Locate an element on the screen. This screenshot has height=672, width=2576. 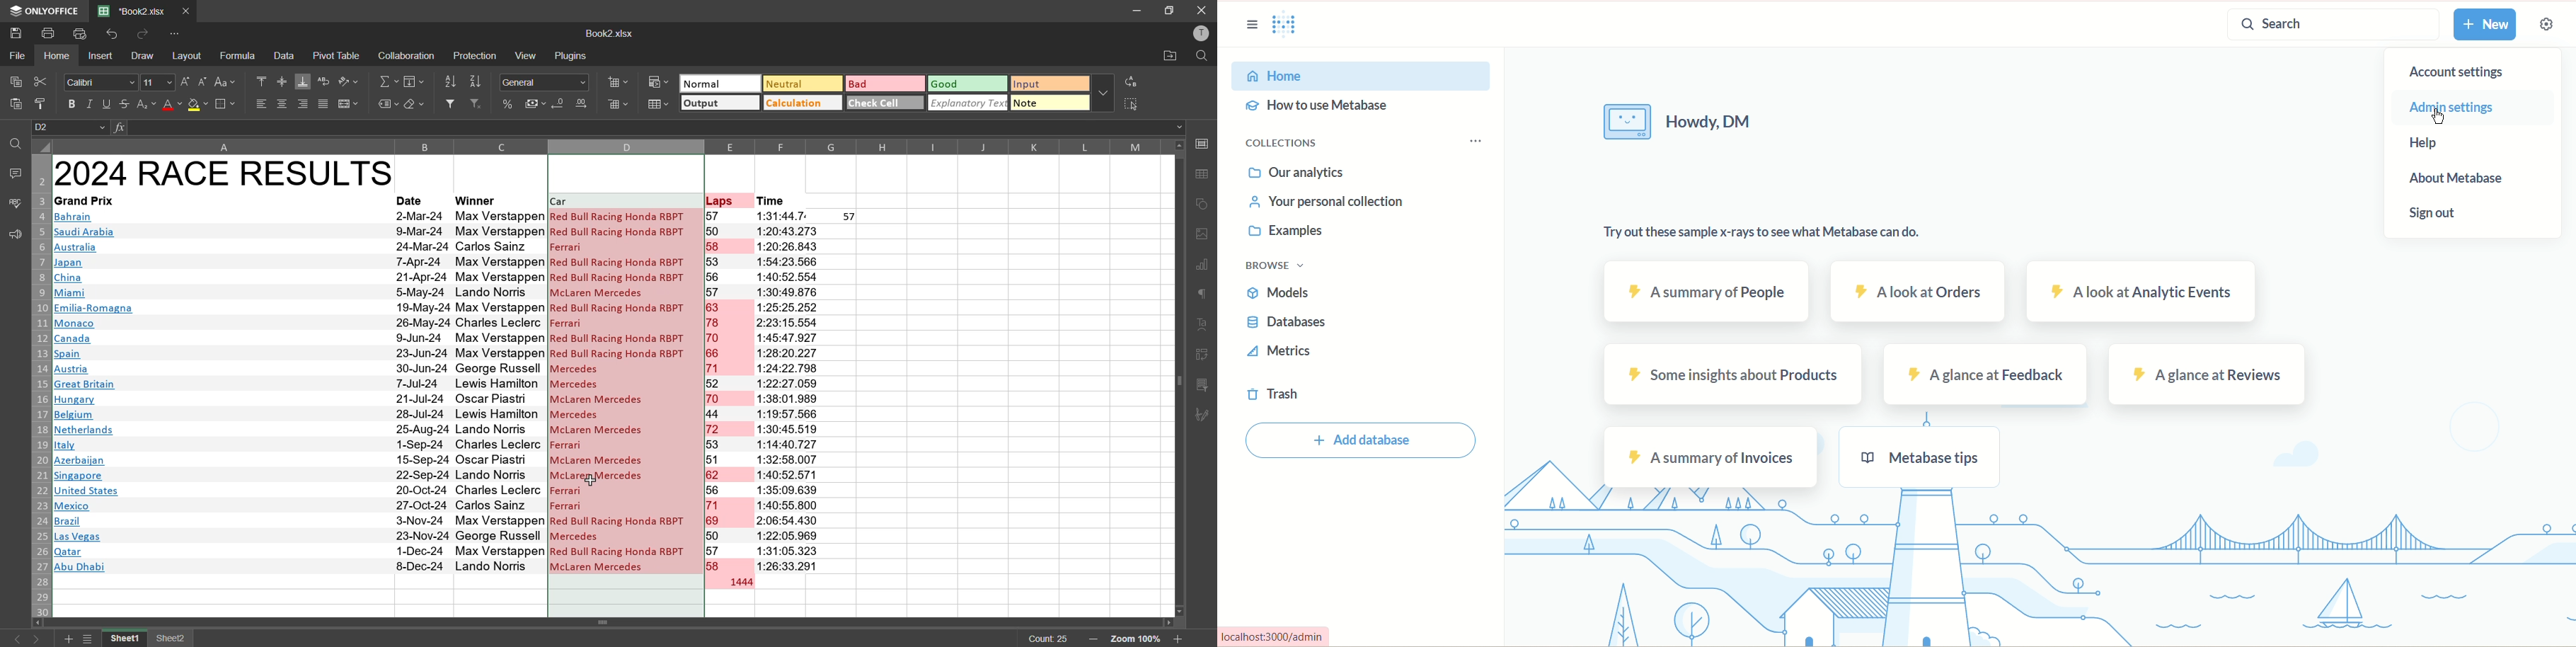
clear filter is located at coordinates (477, 103).